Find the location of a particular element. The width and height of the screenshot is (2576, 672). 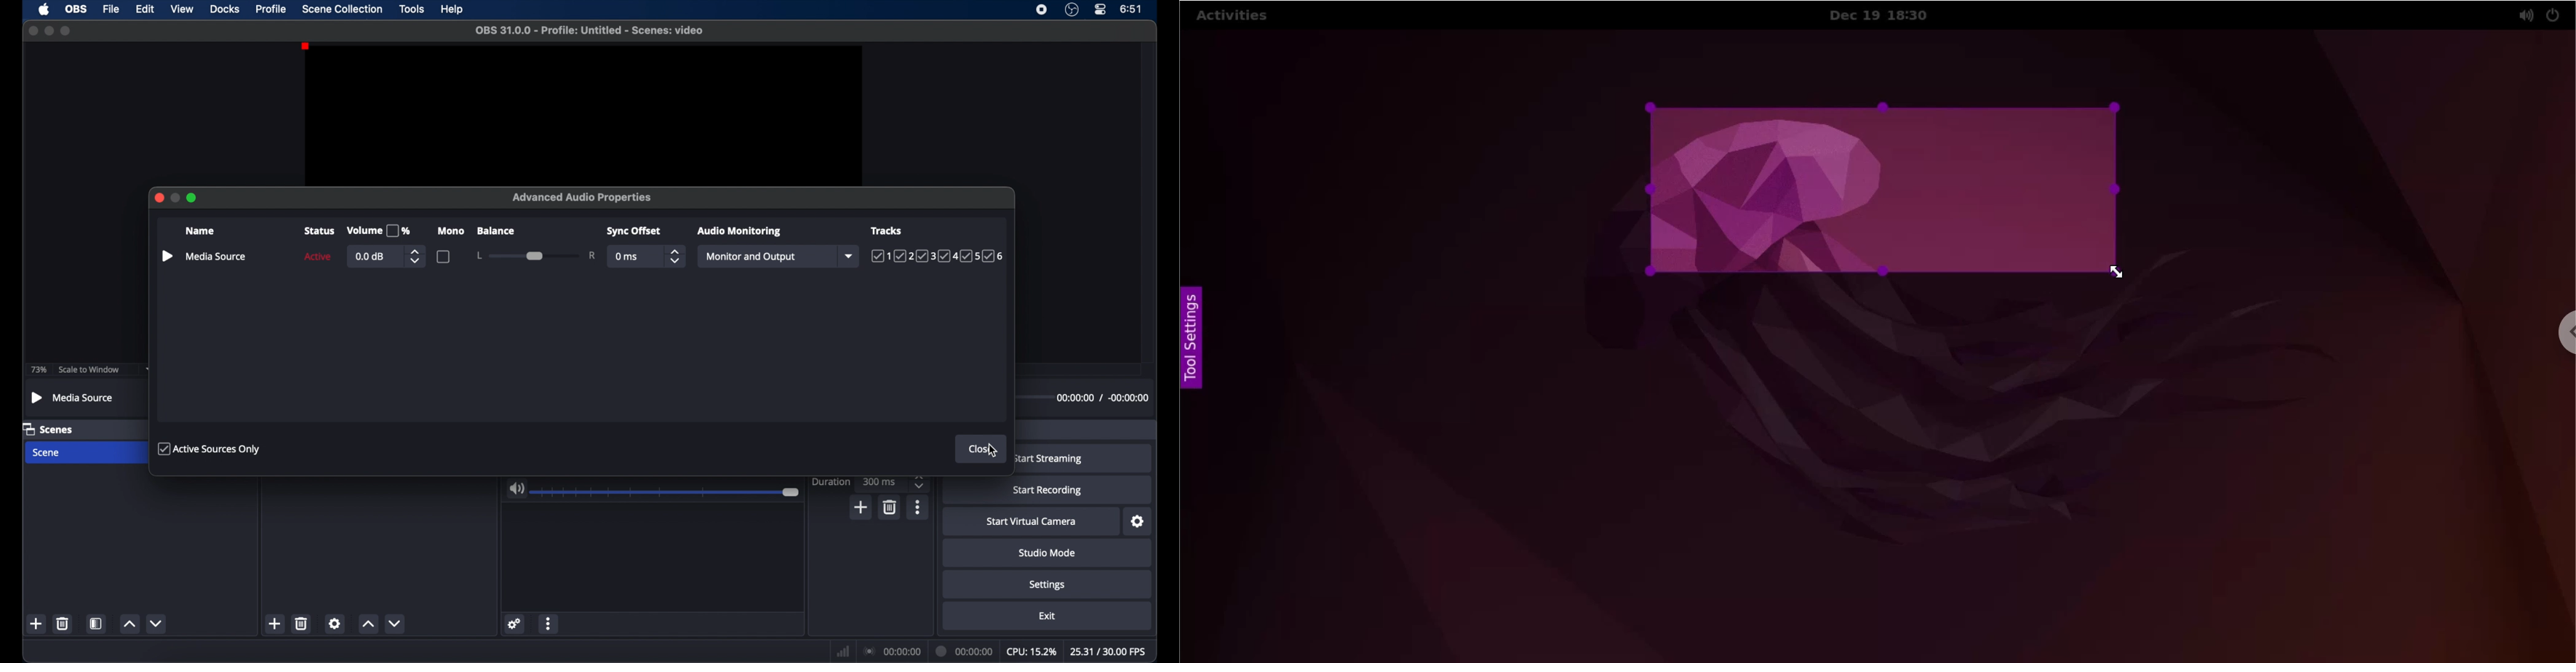

volume is located at coordinates (516, 489).